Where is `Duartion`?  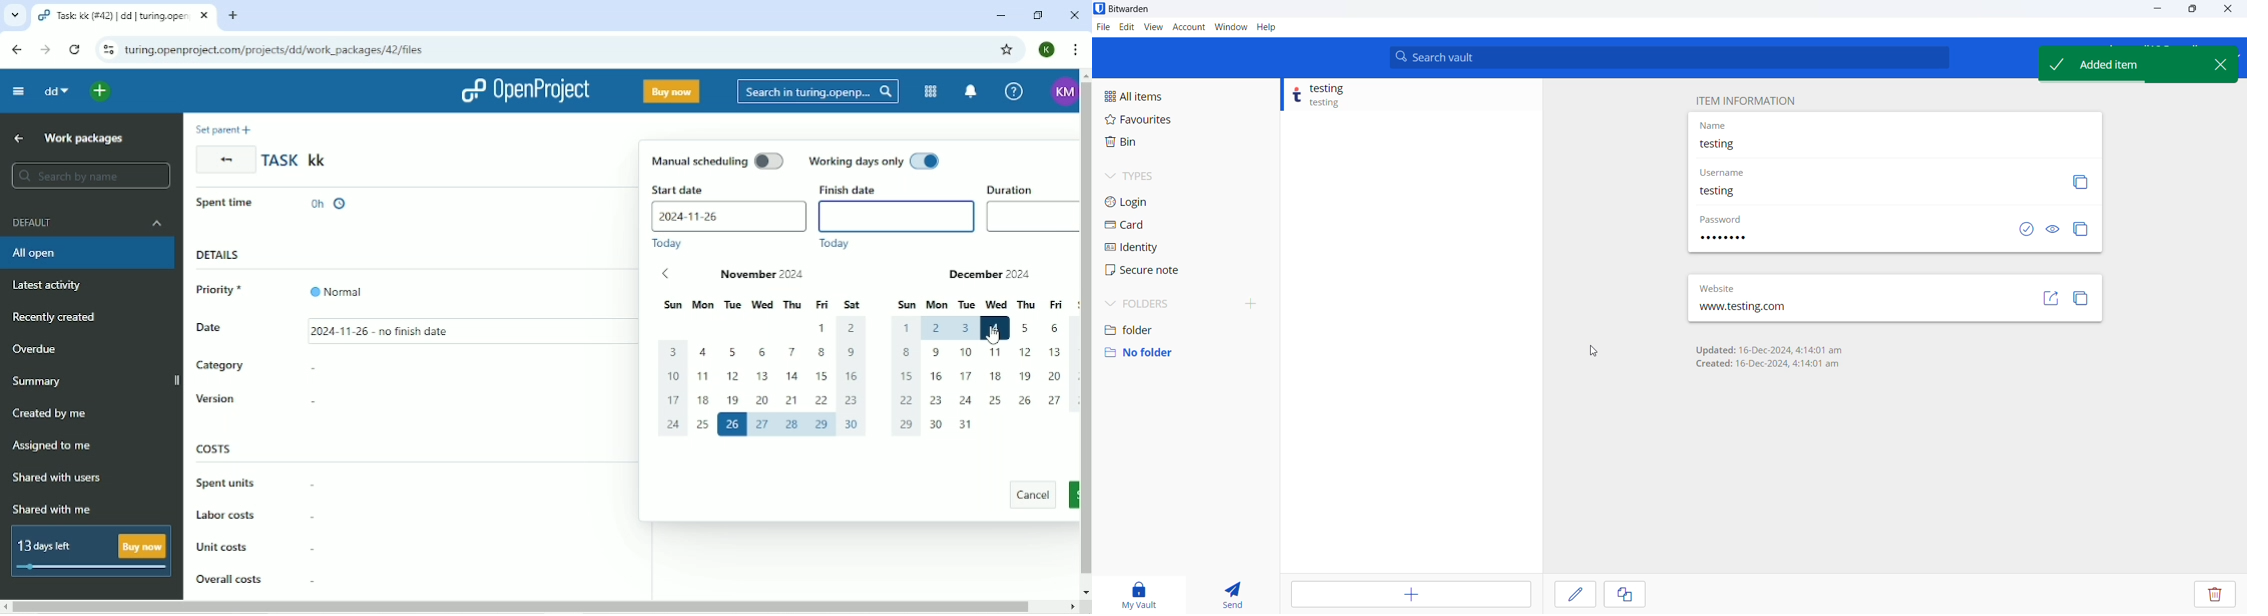
Duartion is located at coordinates (1029, 188).